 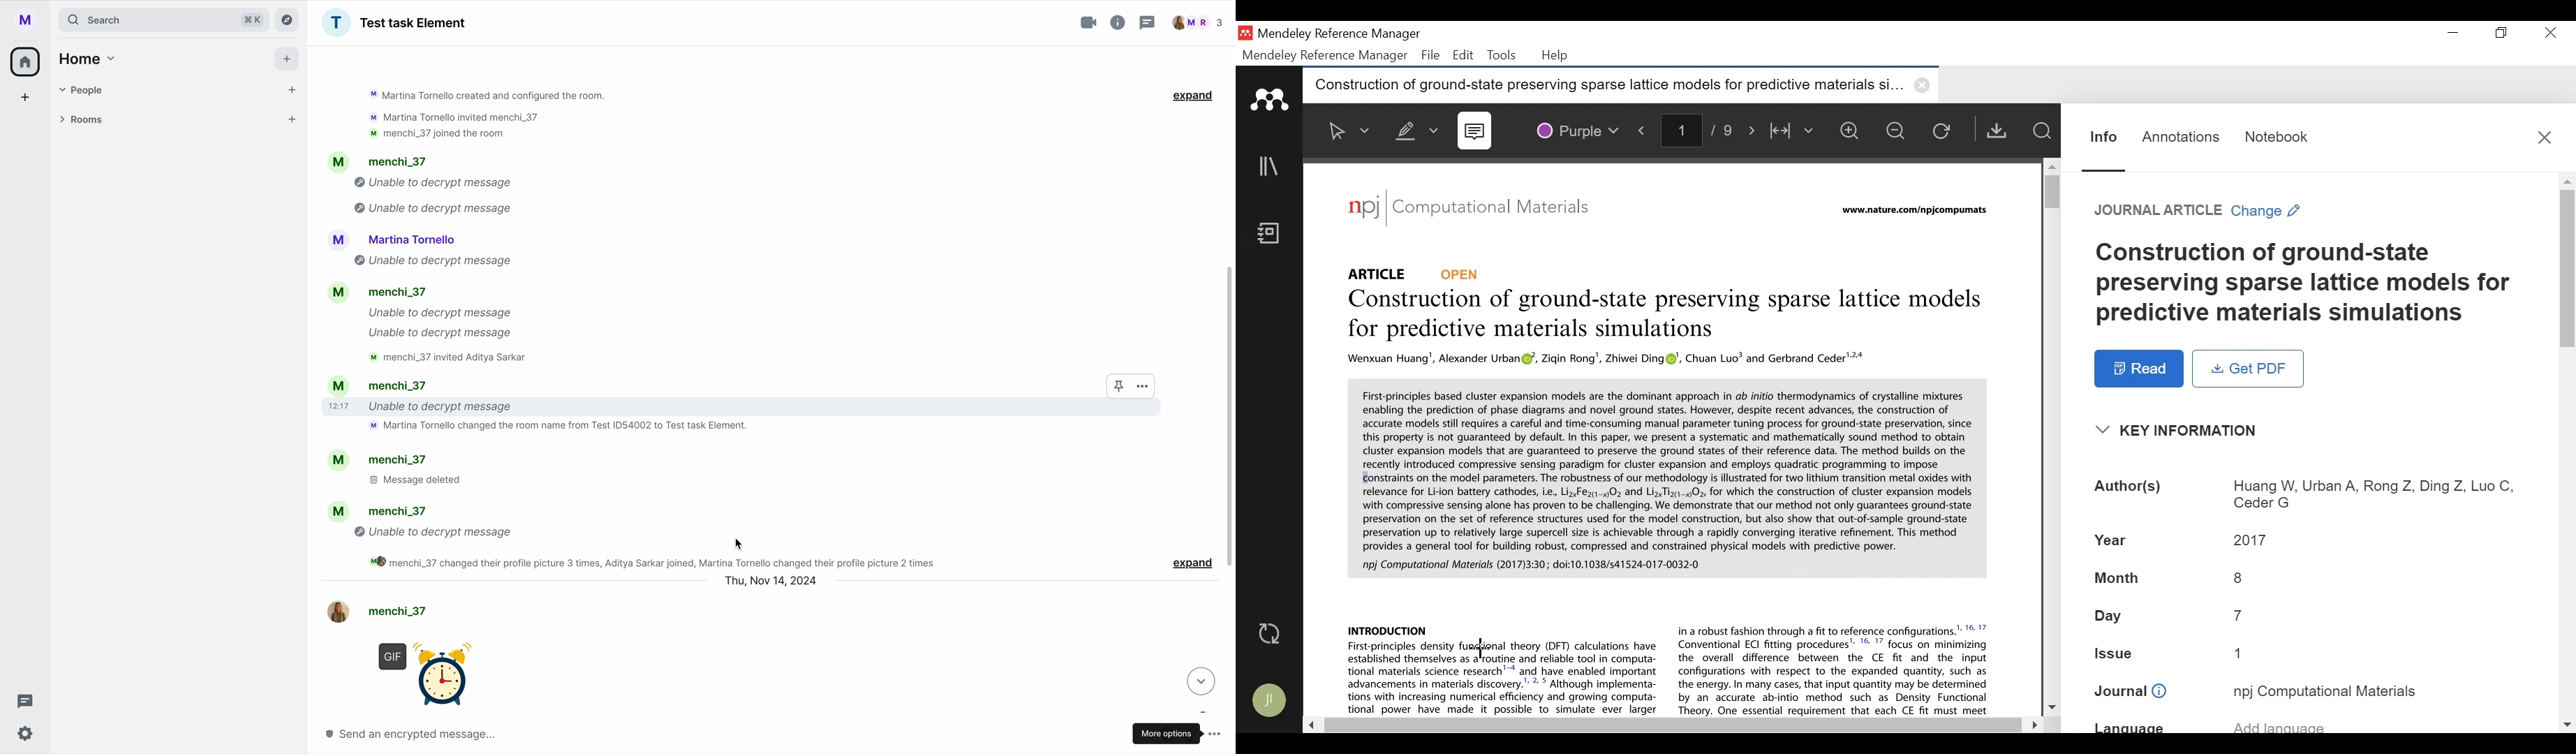 What do you see at coordinates (1340, 34) in the screenshot?
I see `Mendeley Reference Manager` at bounding box center [1340, 34].